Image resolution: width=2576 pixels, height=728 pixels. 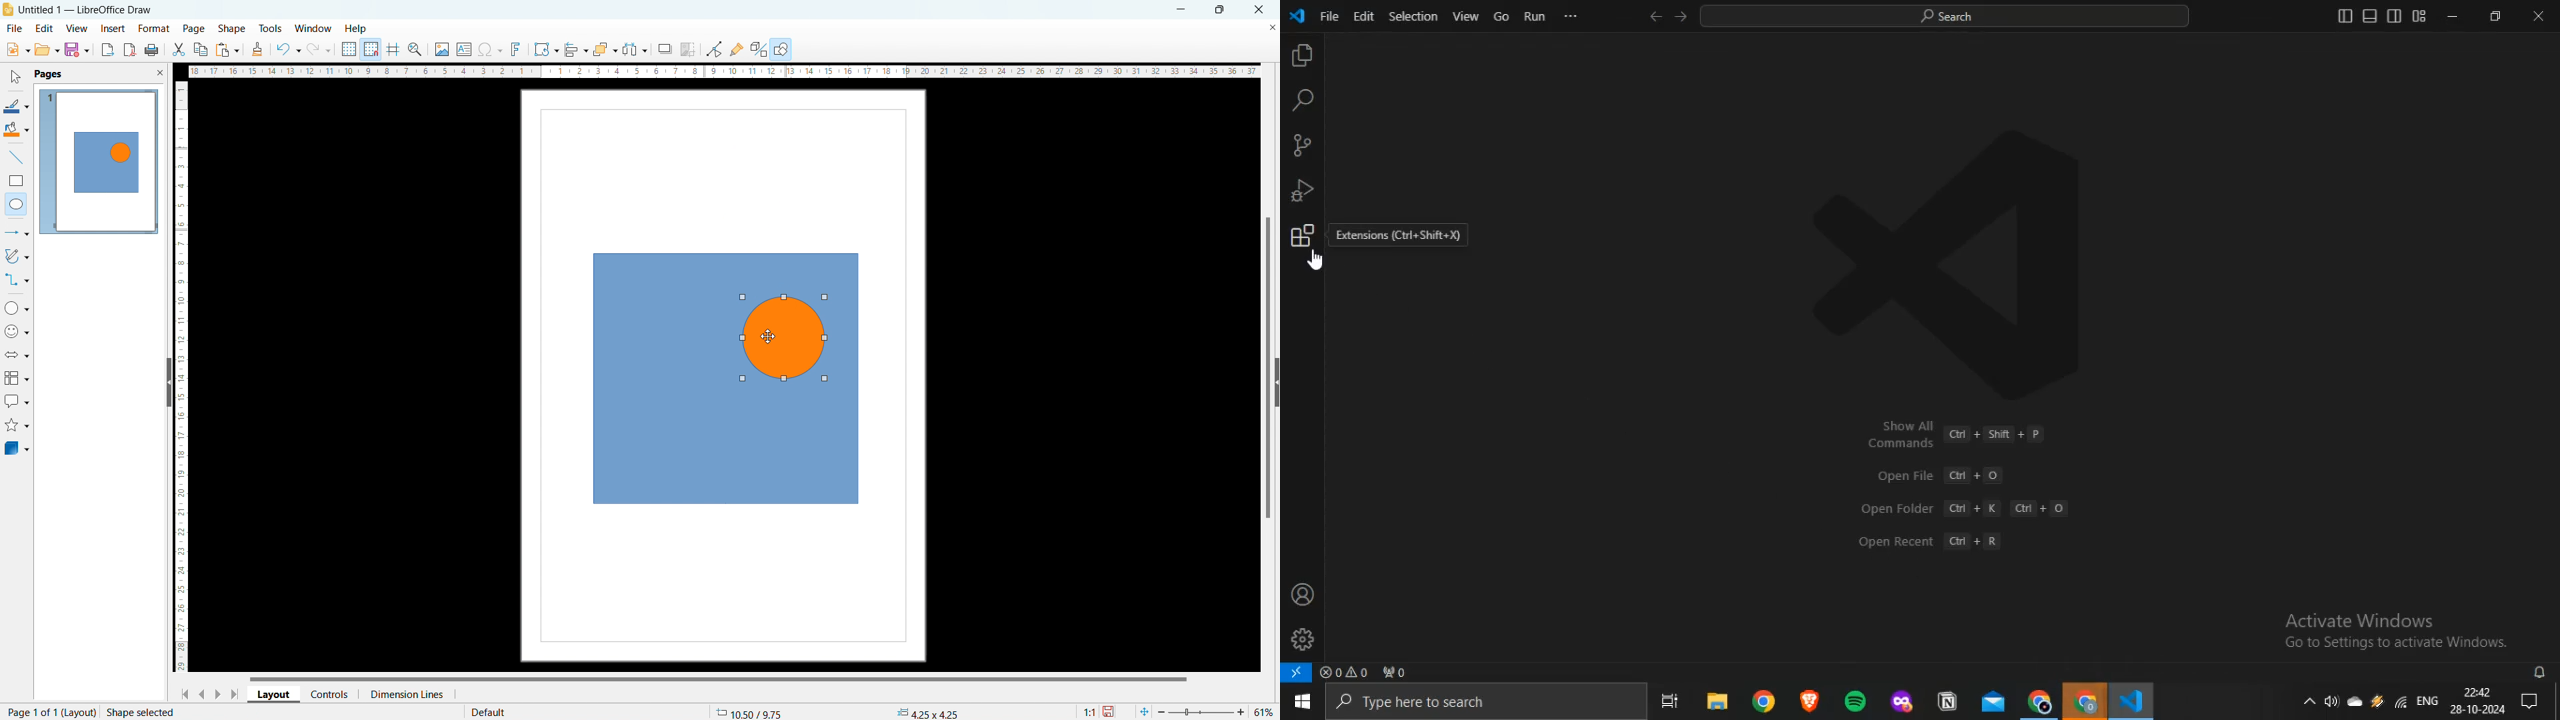 I want to click on save, so click(x=77, y=49).